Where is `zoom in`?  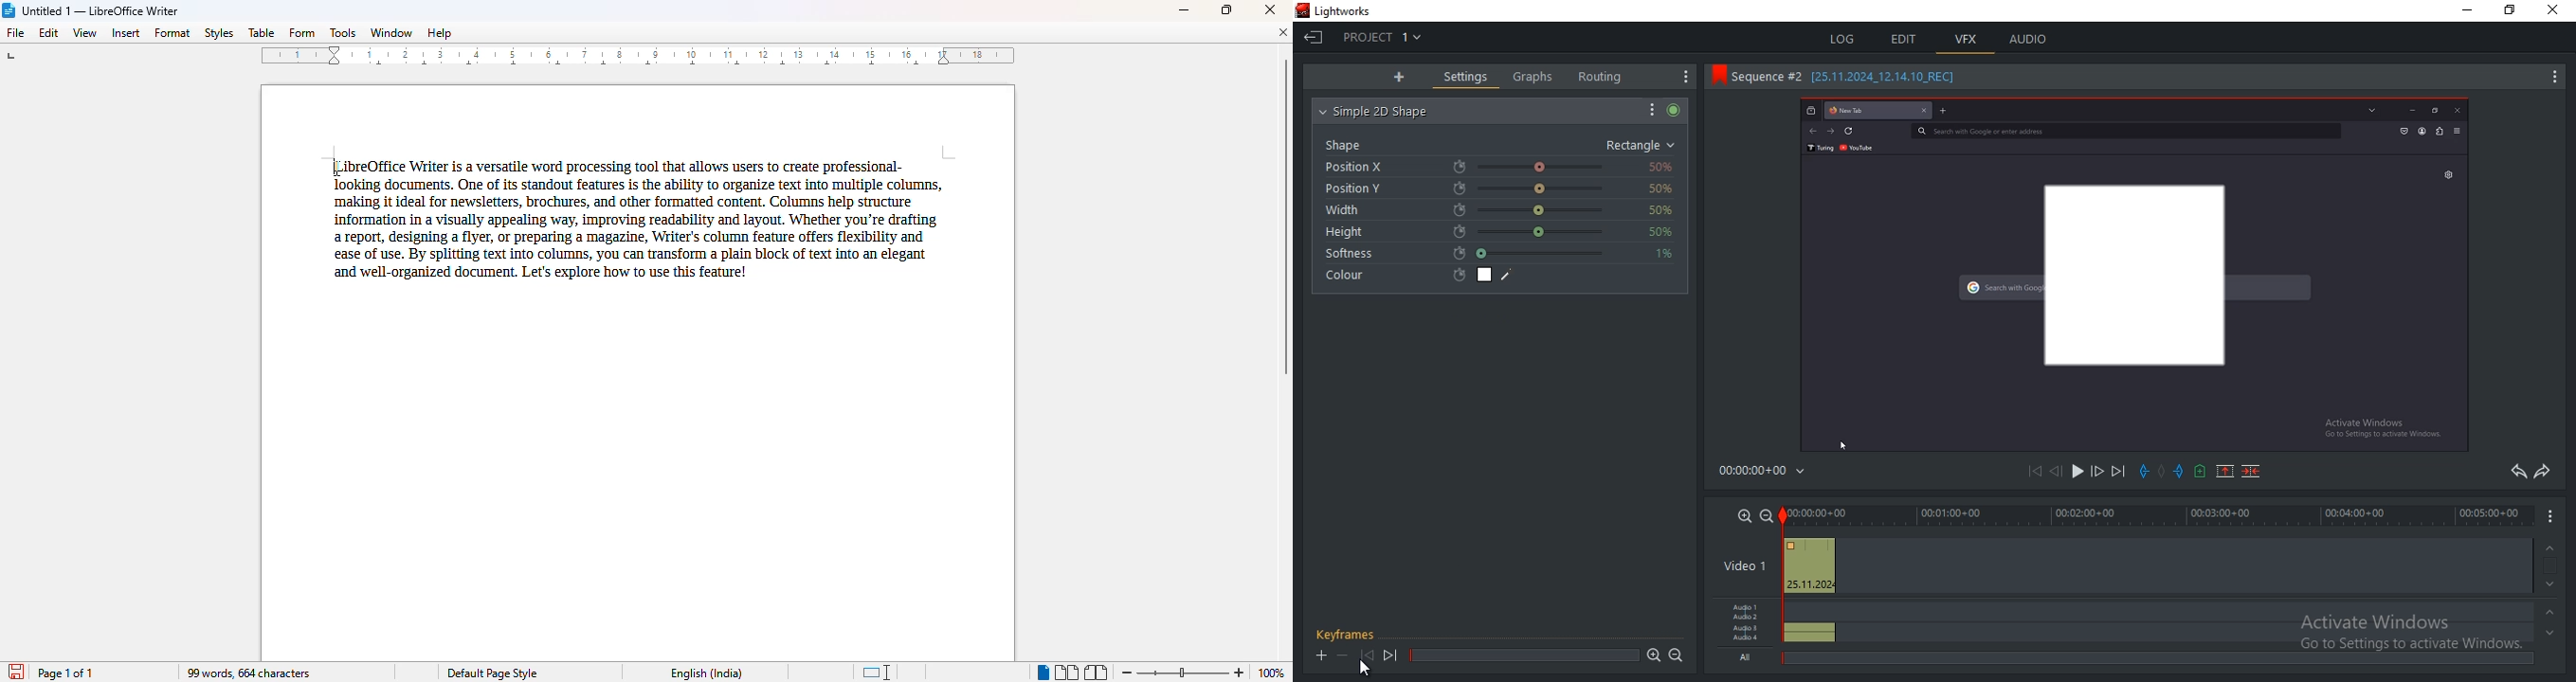
zoom in is located at coordinates (1241, 673).